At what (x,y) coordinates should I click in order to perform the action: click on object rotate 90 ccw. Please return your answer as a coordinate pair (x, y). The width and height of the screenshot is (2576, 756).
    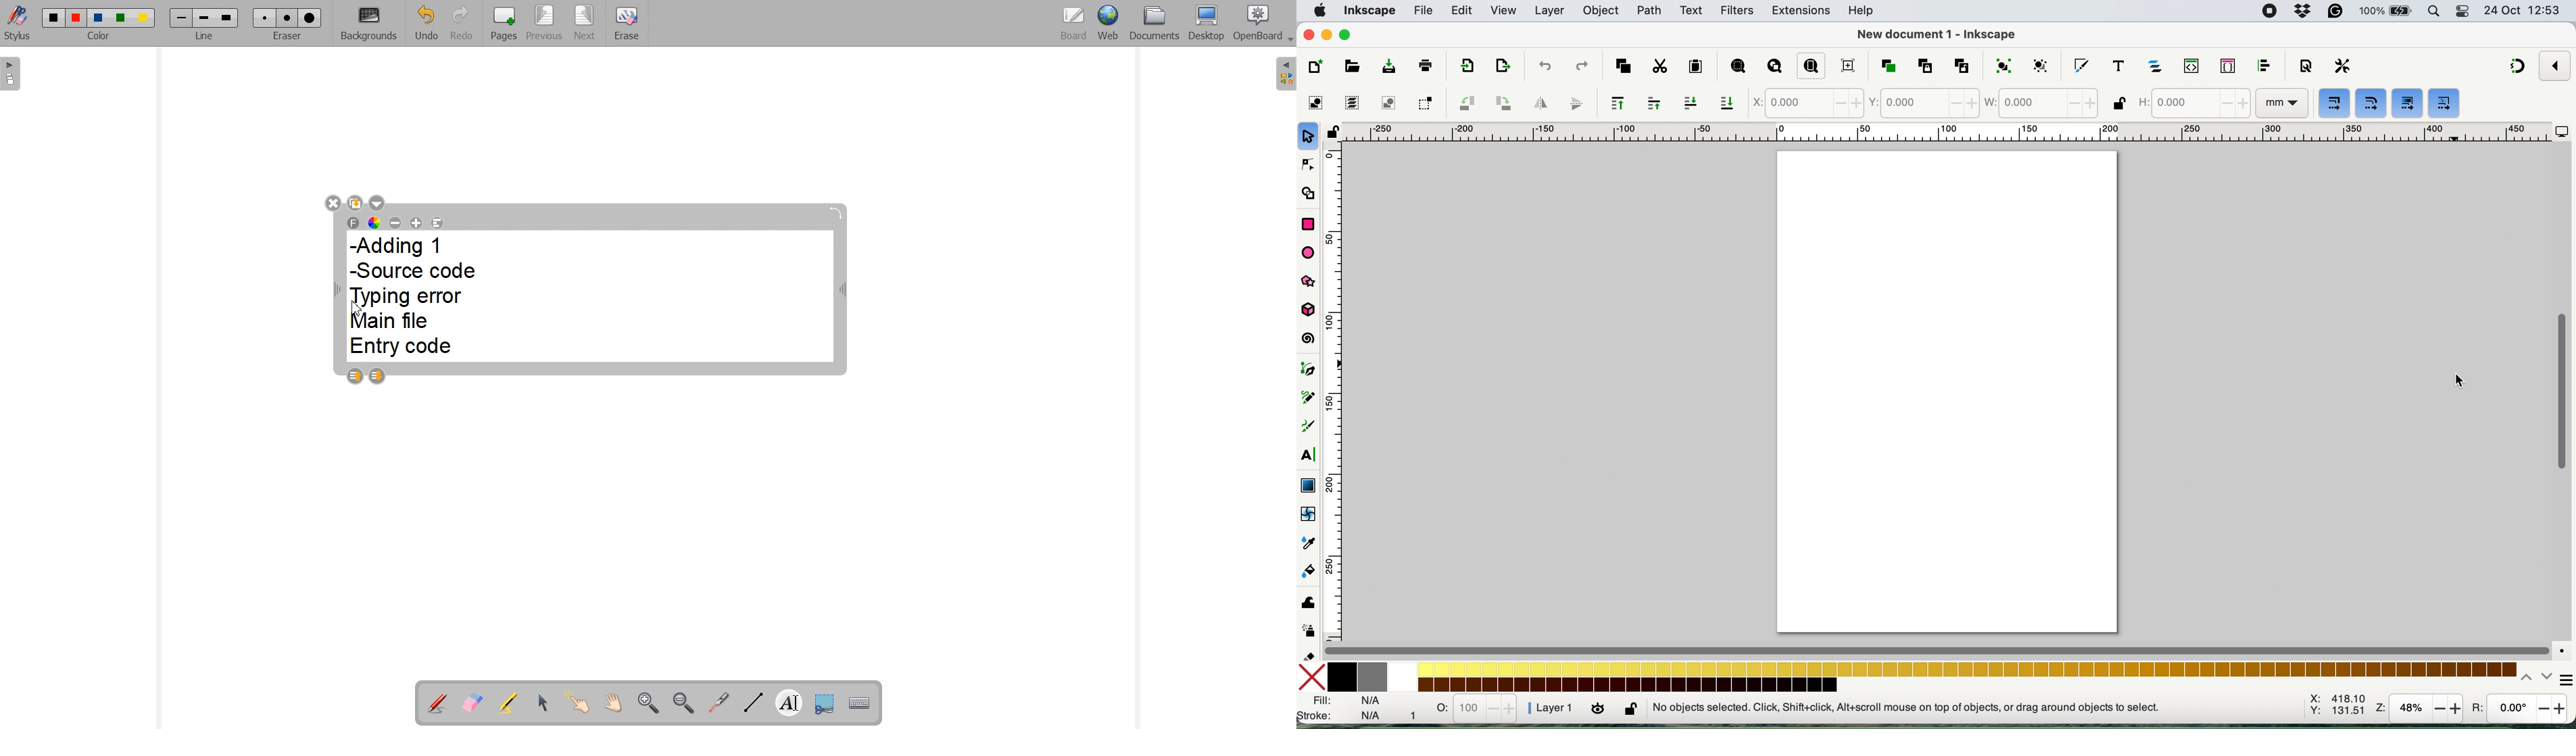
    Looking at the image, I should click on (1465, 102).